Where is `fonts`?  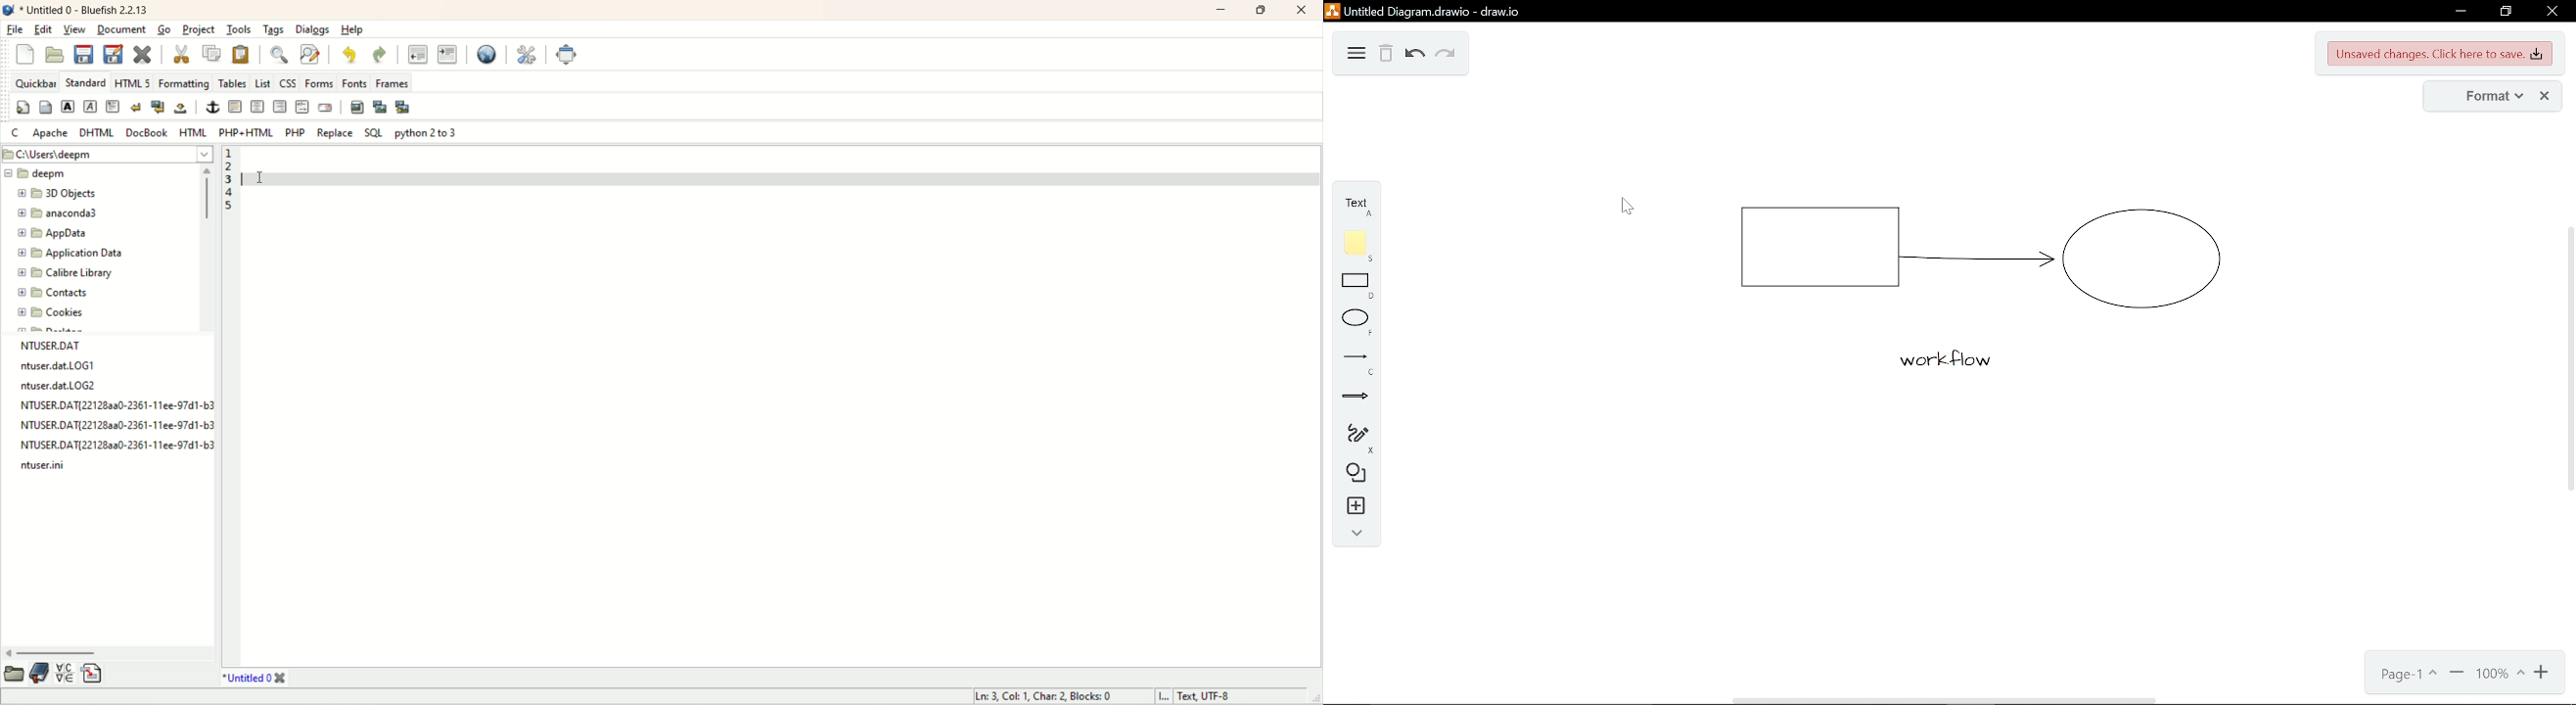 fonts is located at coordinates (354, 83).